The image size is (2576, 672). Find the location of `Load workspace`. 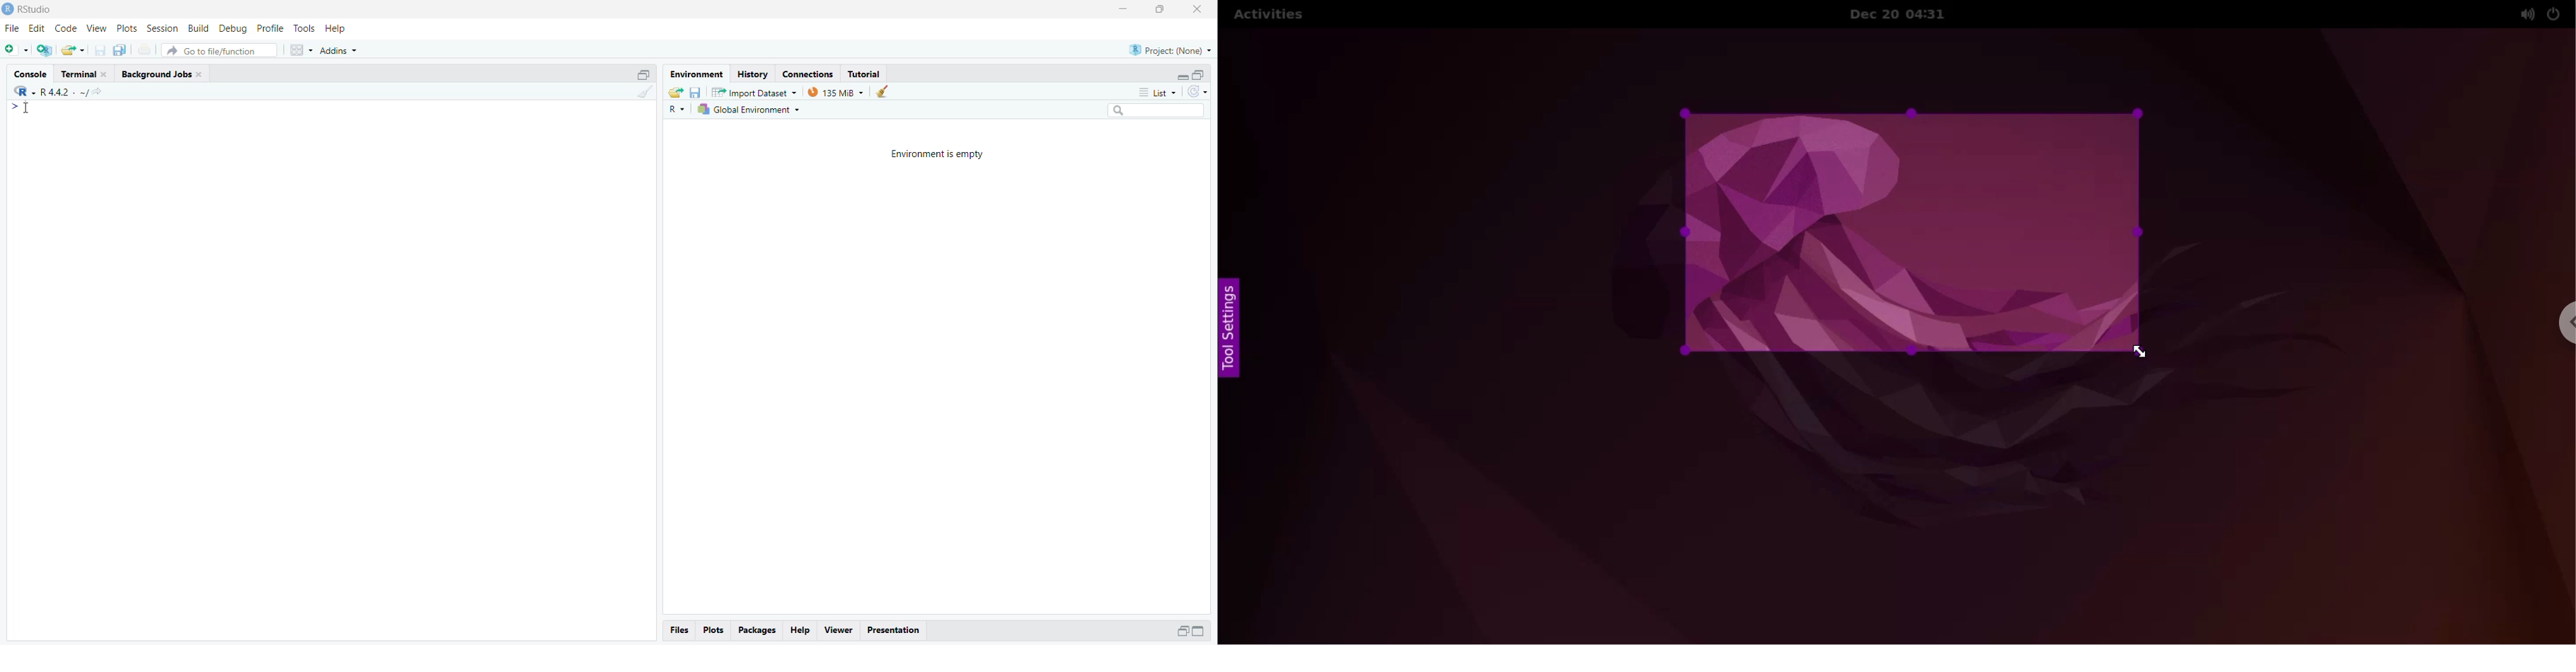

Load workspace is located at coordinates (674, 92).